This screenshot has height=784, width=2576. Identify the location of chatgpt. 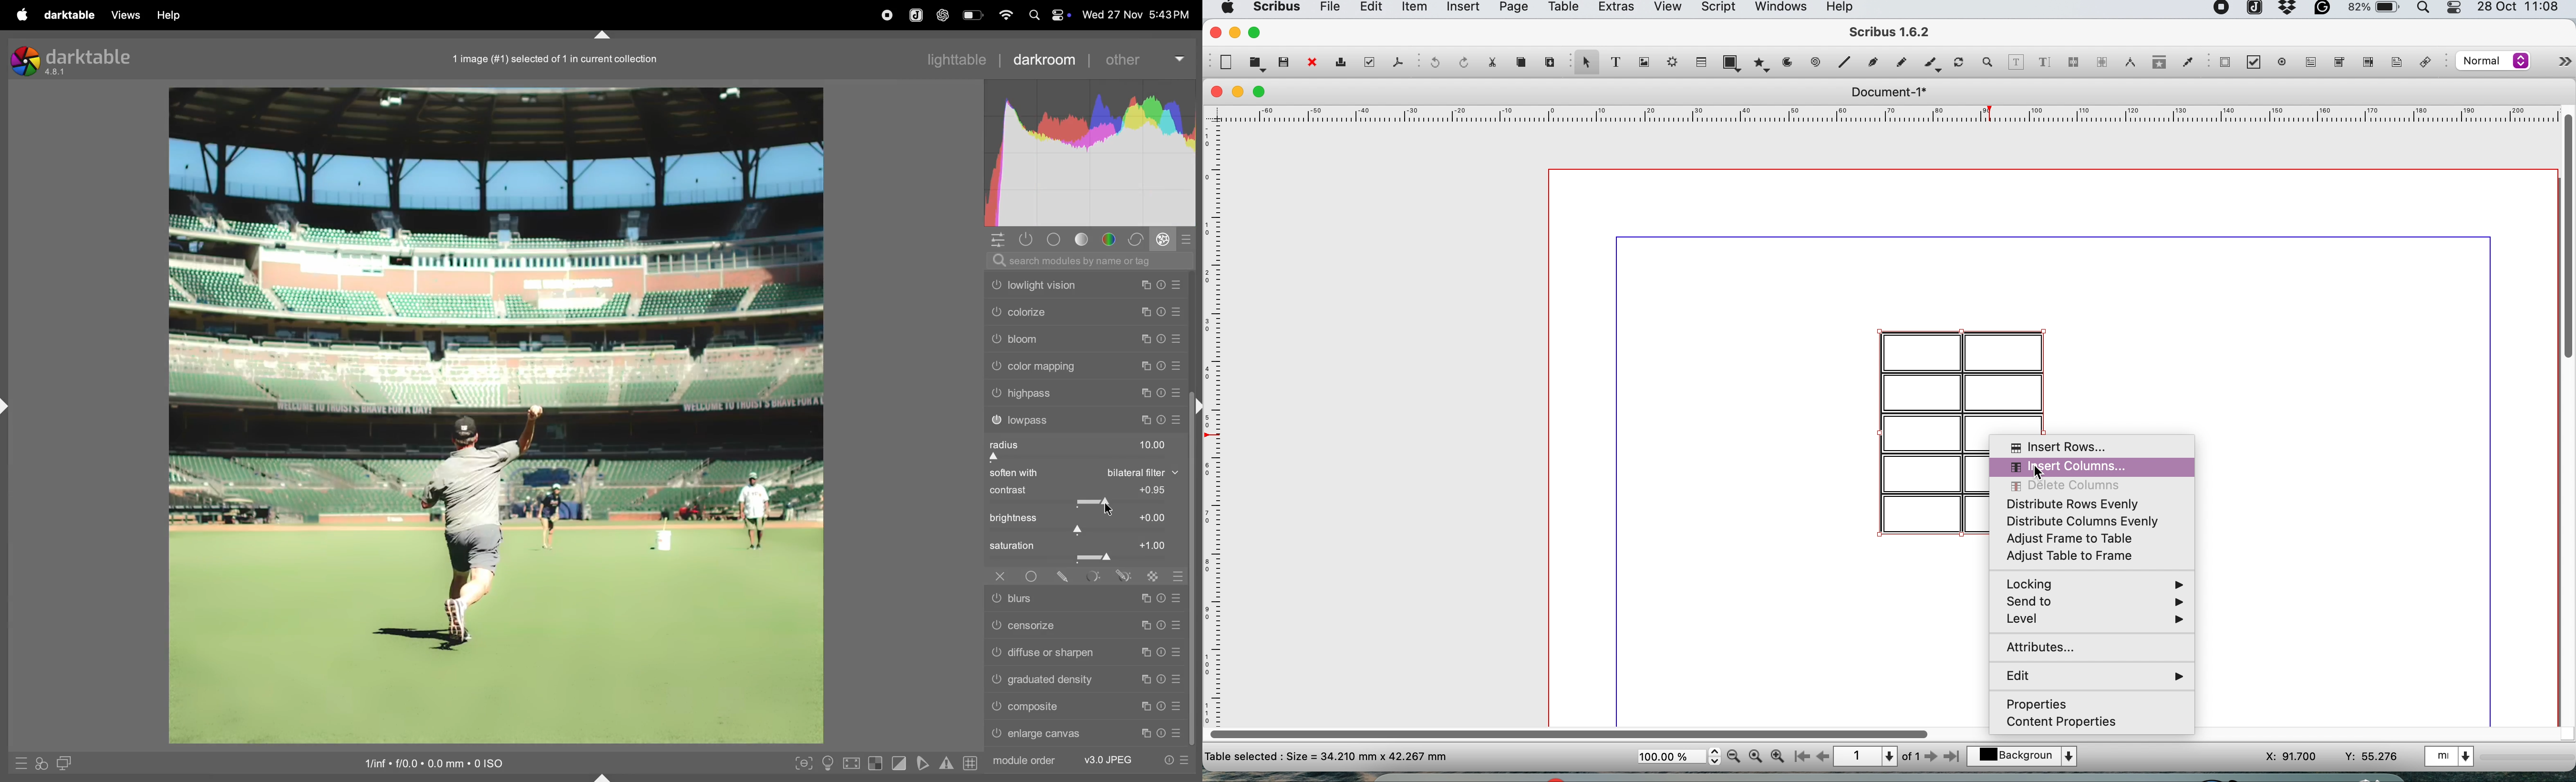
(941, 16).